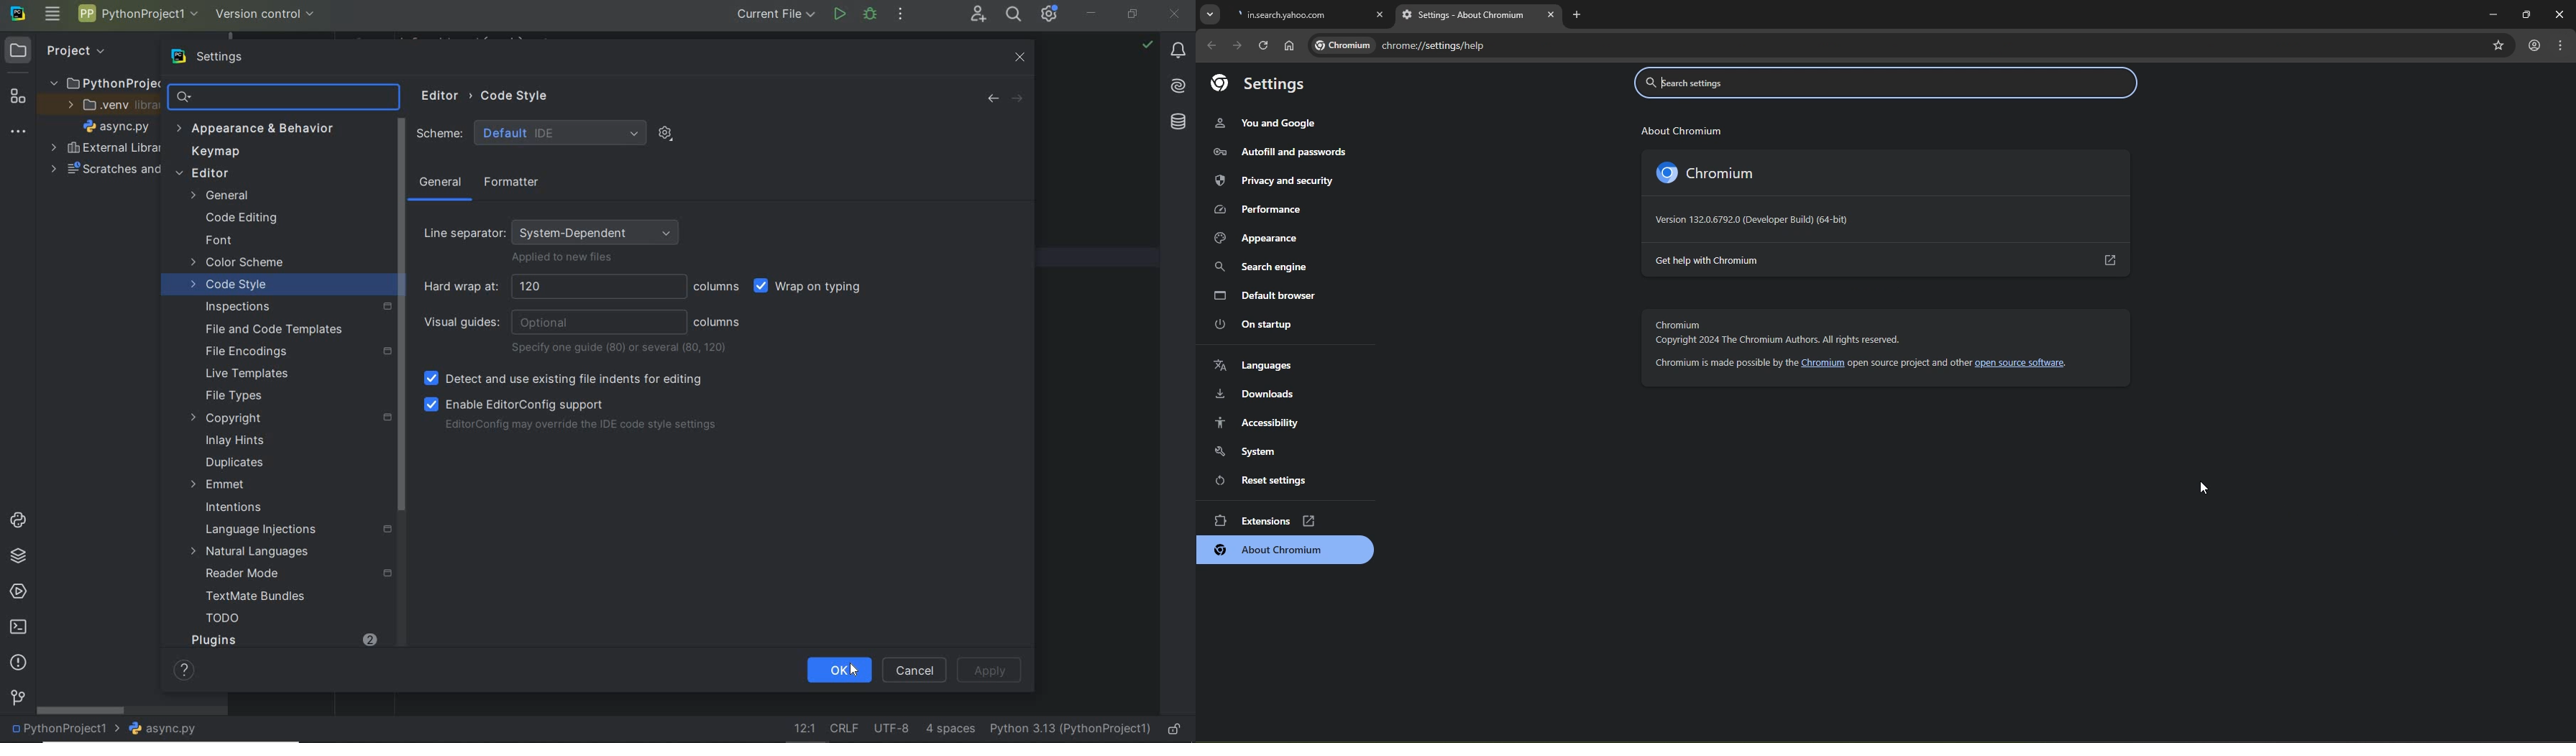  Describe the element at coordinates (251, 597) in the screenshot. I see `TextMate Bundles` at that location.